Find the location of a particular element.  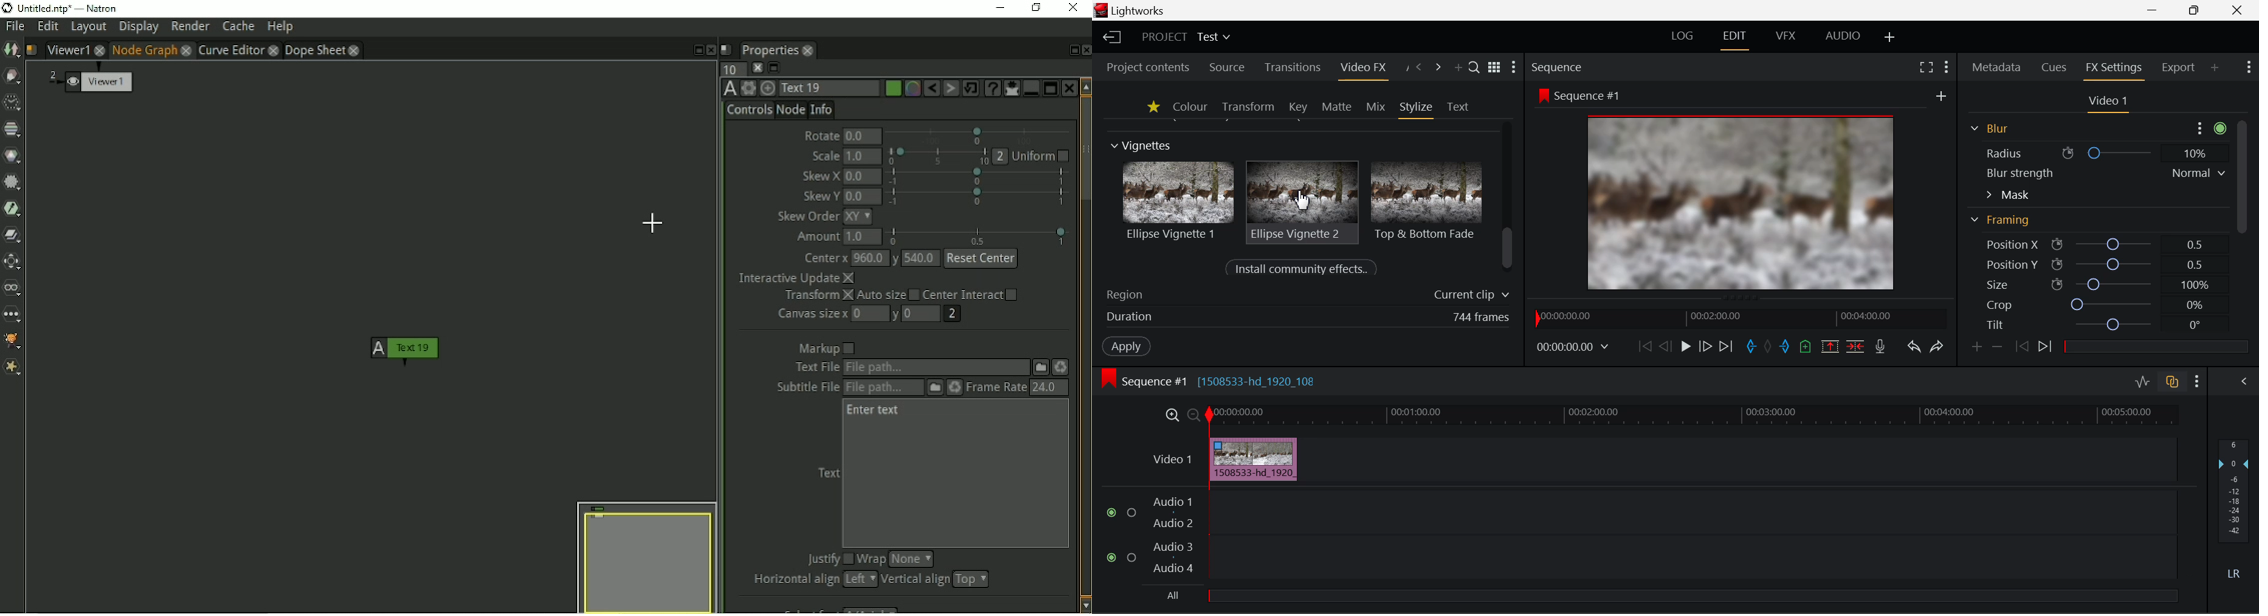

Full Screen is located at coordinates (1926, 67).